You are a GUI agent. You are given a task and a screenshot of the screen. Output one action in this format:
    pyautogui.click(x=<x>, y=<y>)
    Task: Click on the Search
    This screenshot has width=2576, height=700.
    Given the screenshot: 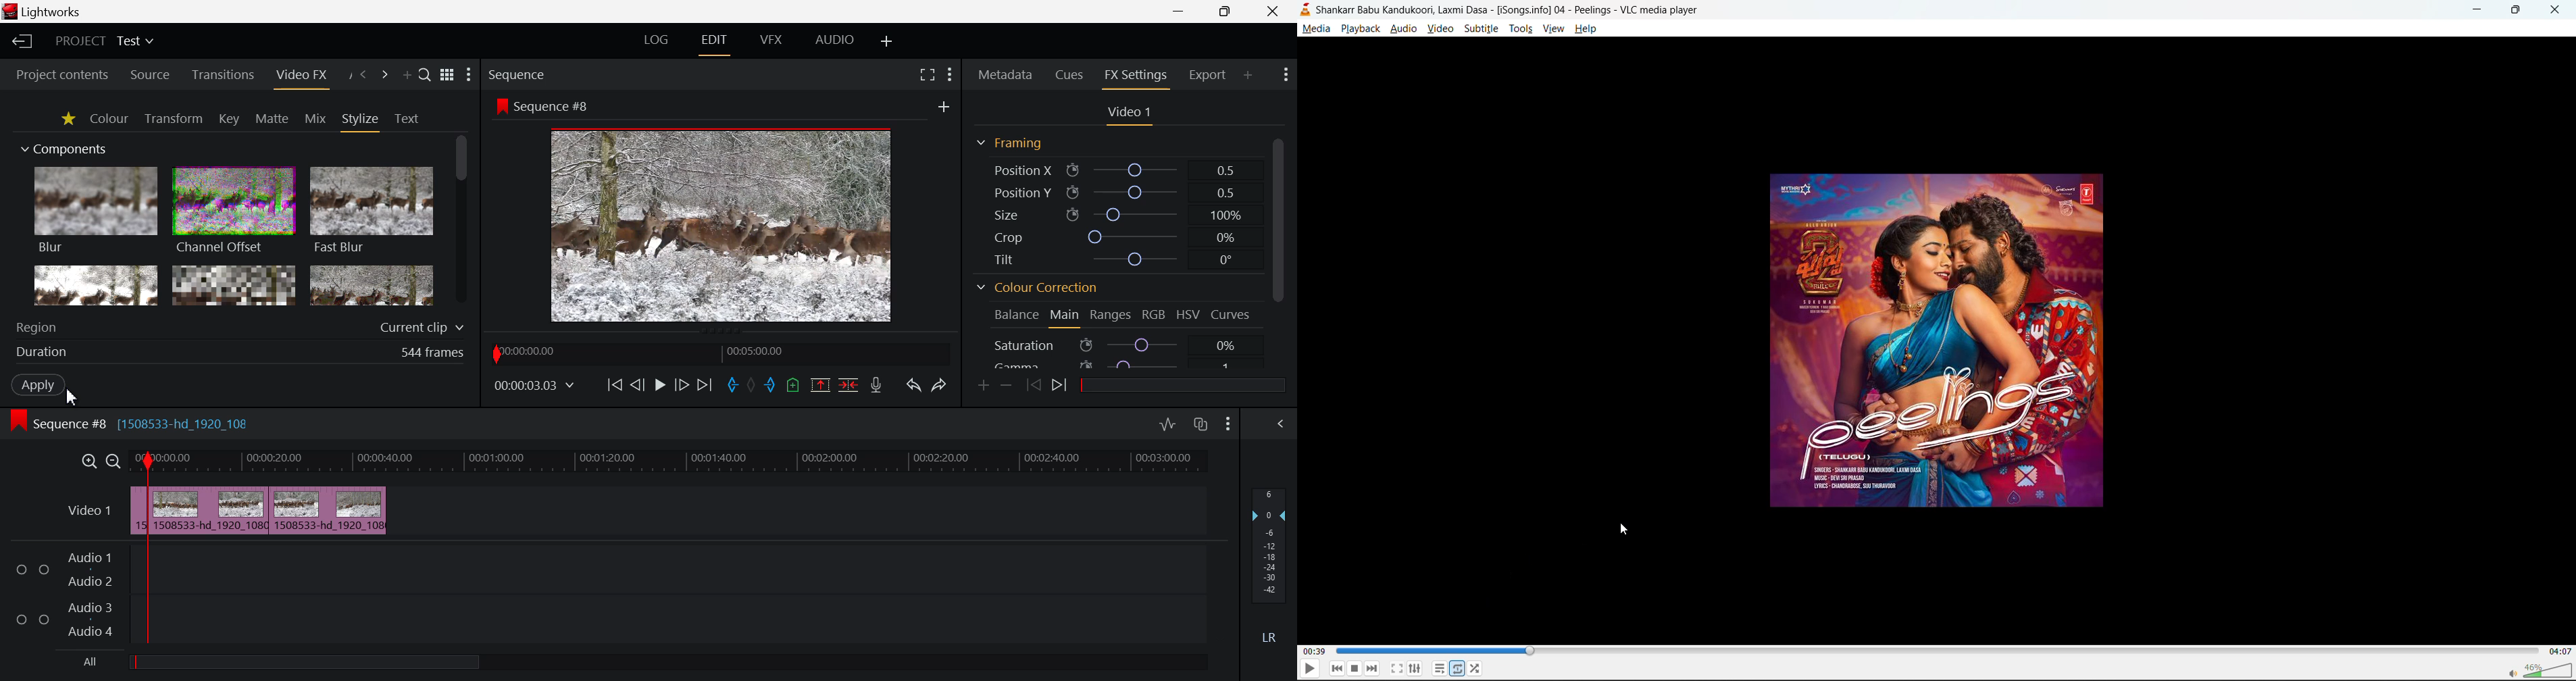 What is the action you would take?
    pyautogui.click(x=426, y=76)
    